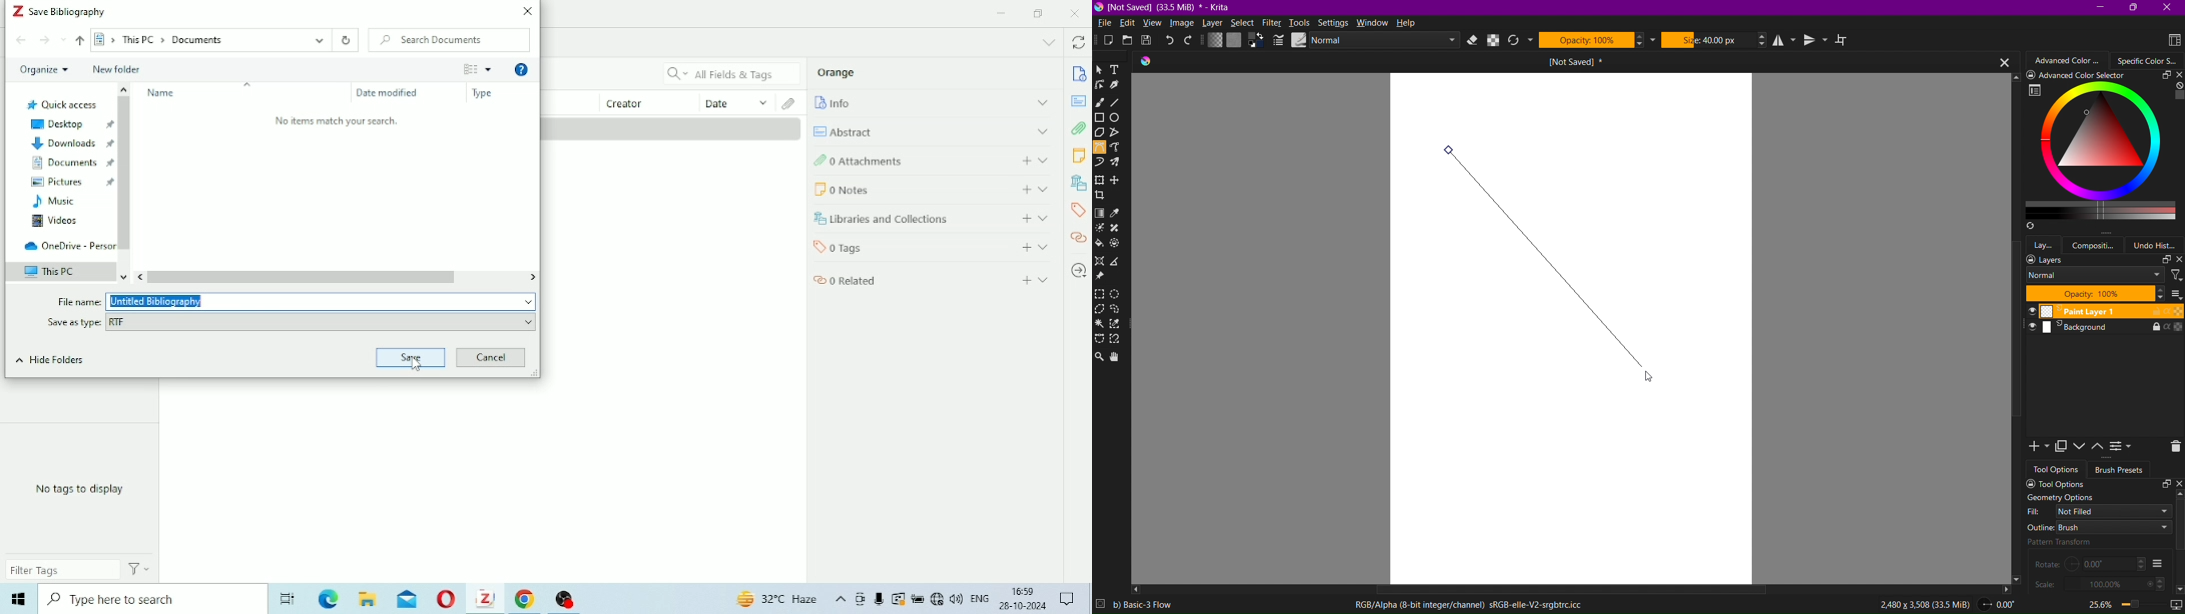  What do you see at coordinates (2070, 60) in the screenshot?
I see `Advanced Color Selector` at bounding box center [2070, 60].